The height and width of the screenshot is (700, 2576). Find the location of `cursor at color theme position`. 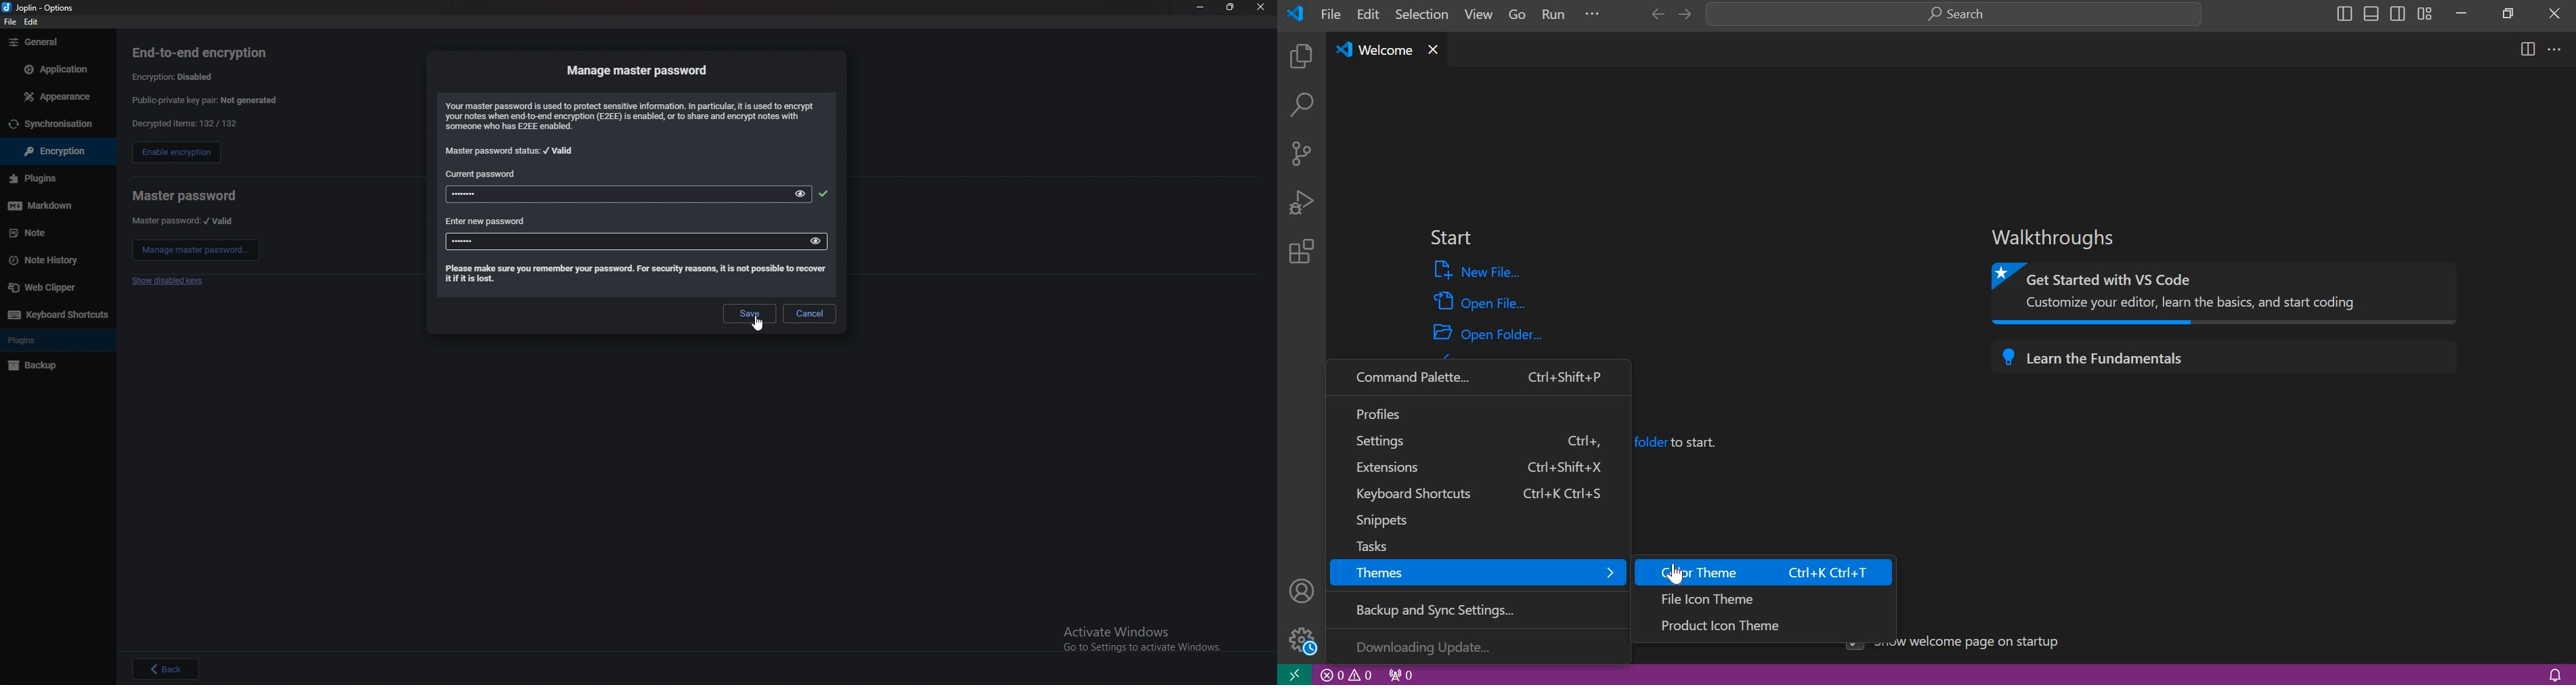

cursor at color theme position is located at coordinates (1675, 574).